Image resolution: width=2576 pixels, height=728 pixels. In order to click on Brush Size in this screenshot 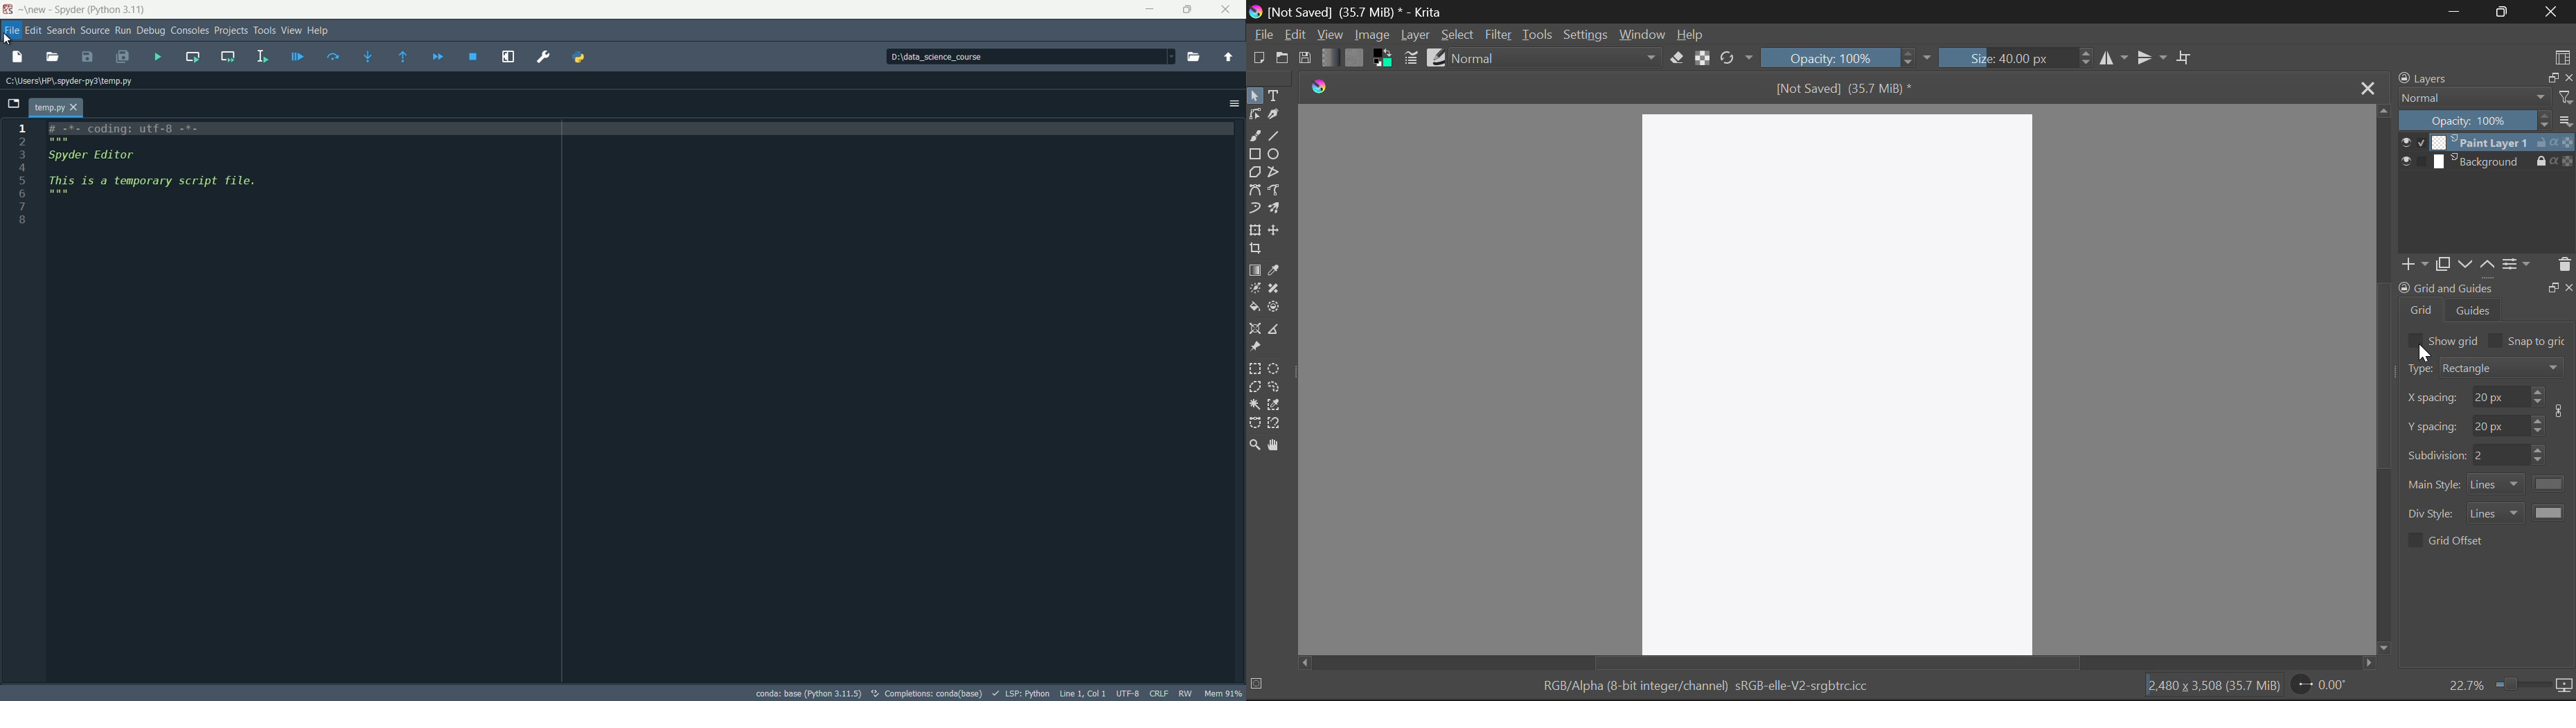, I will do `click(2014, 57)`.